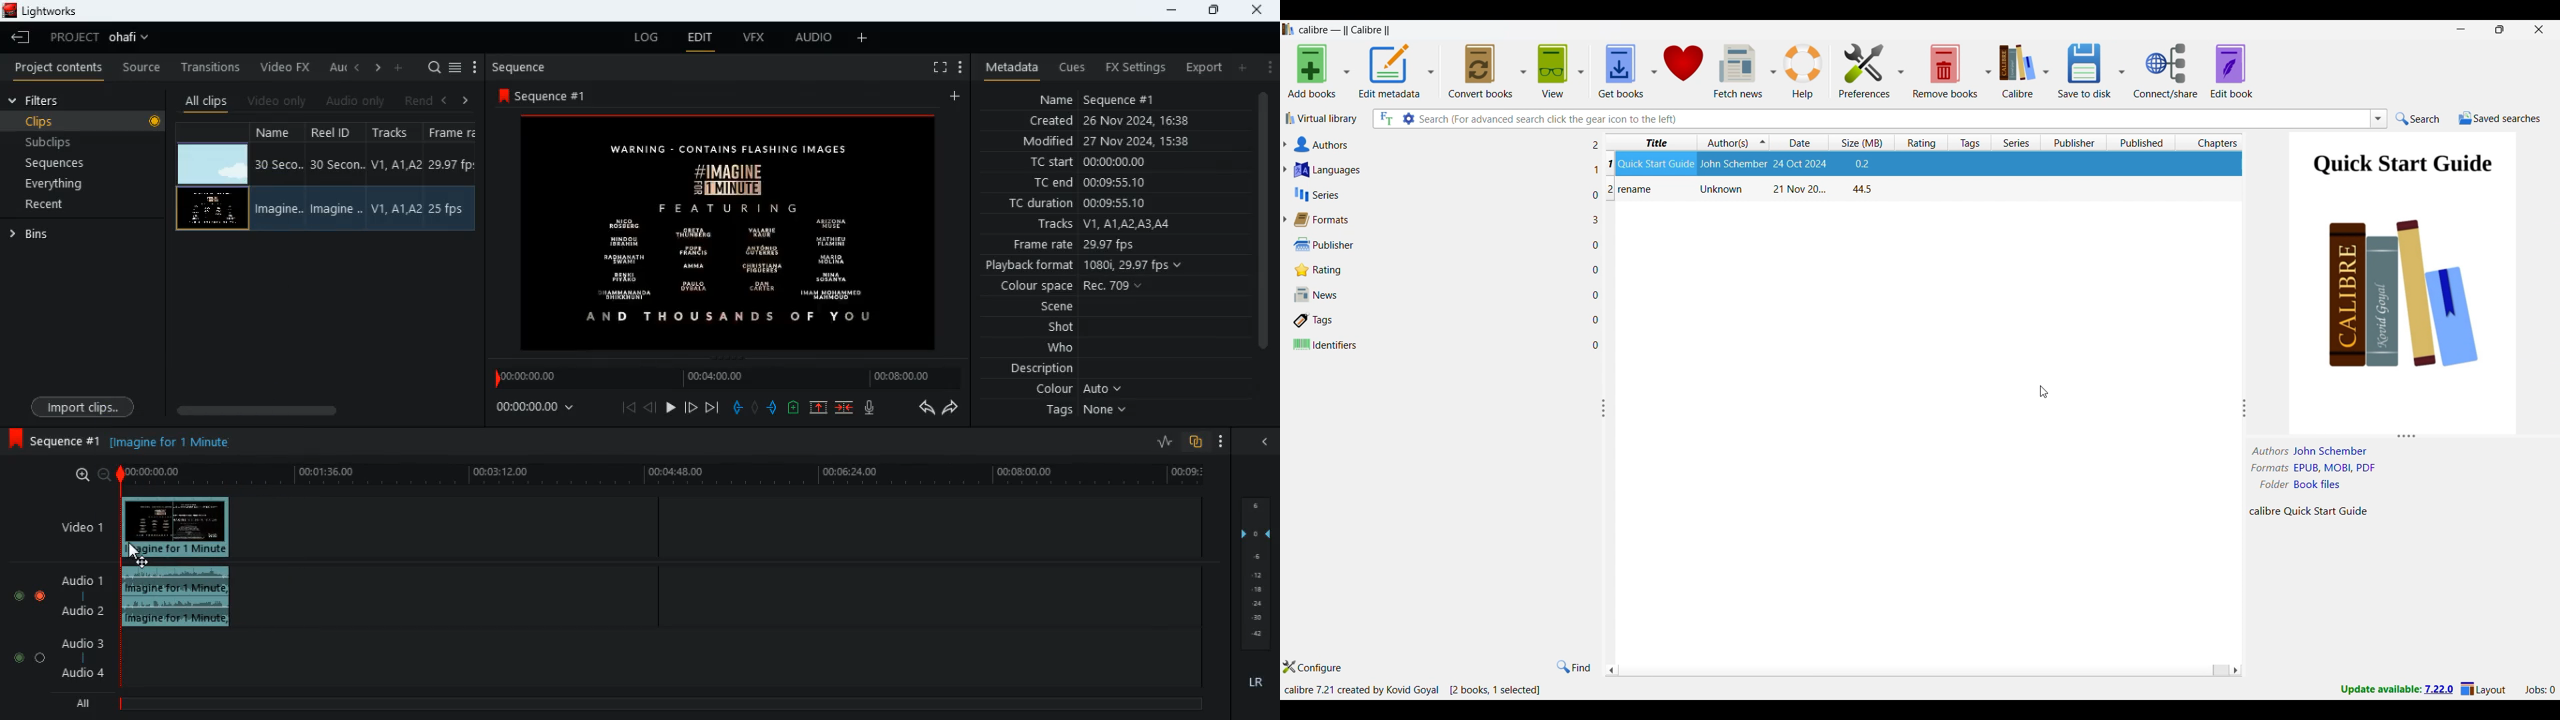 This screenshot has height=728, width=2576. Describe the element at coordinates (287, 66) in the screenshot. I see `video fx` at that location.